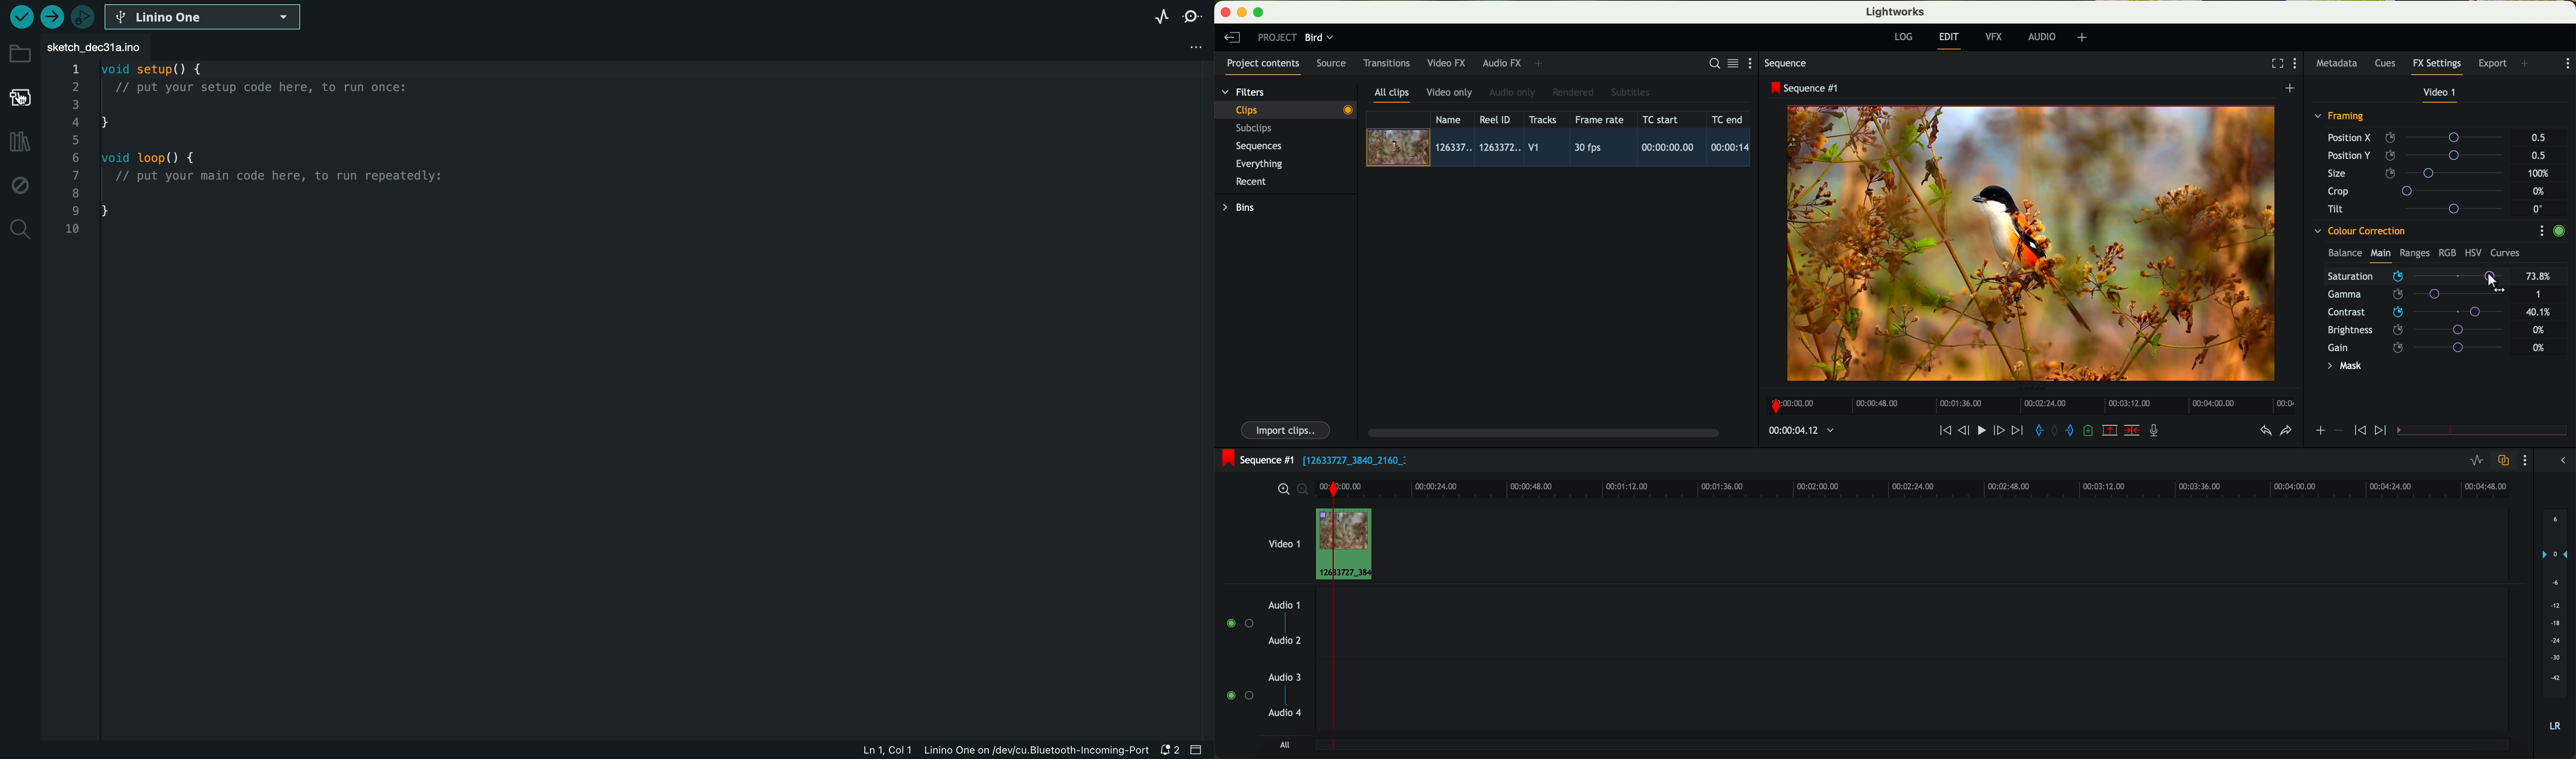 The width and height of the screenshot is (2576, 784). I want to click on black, so click(1350, 459).